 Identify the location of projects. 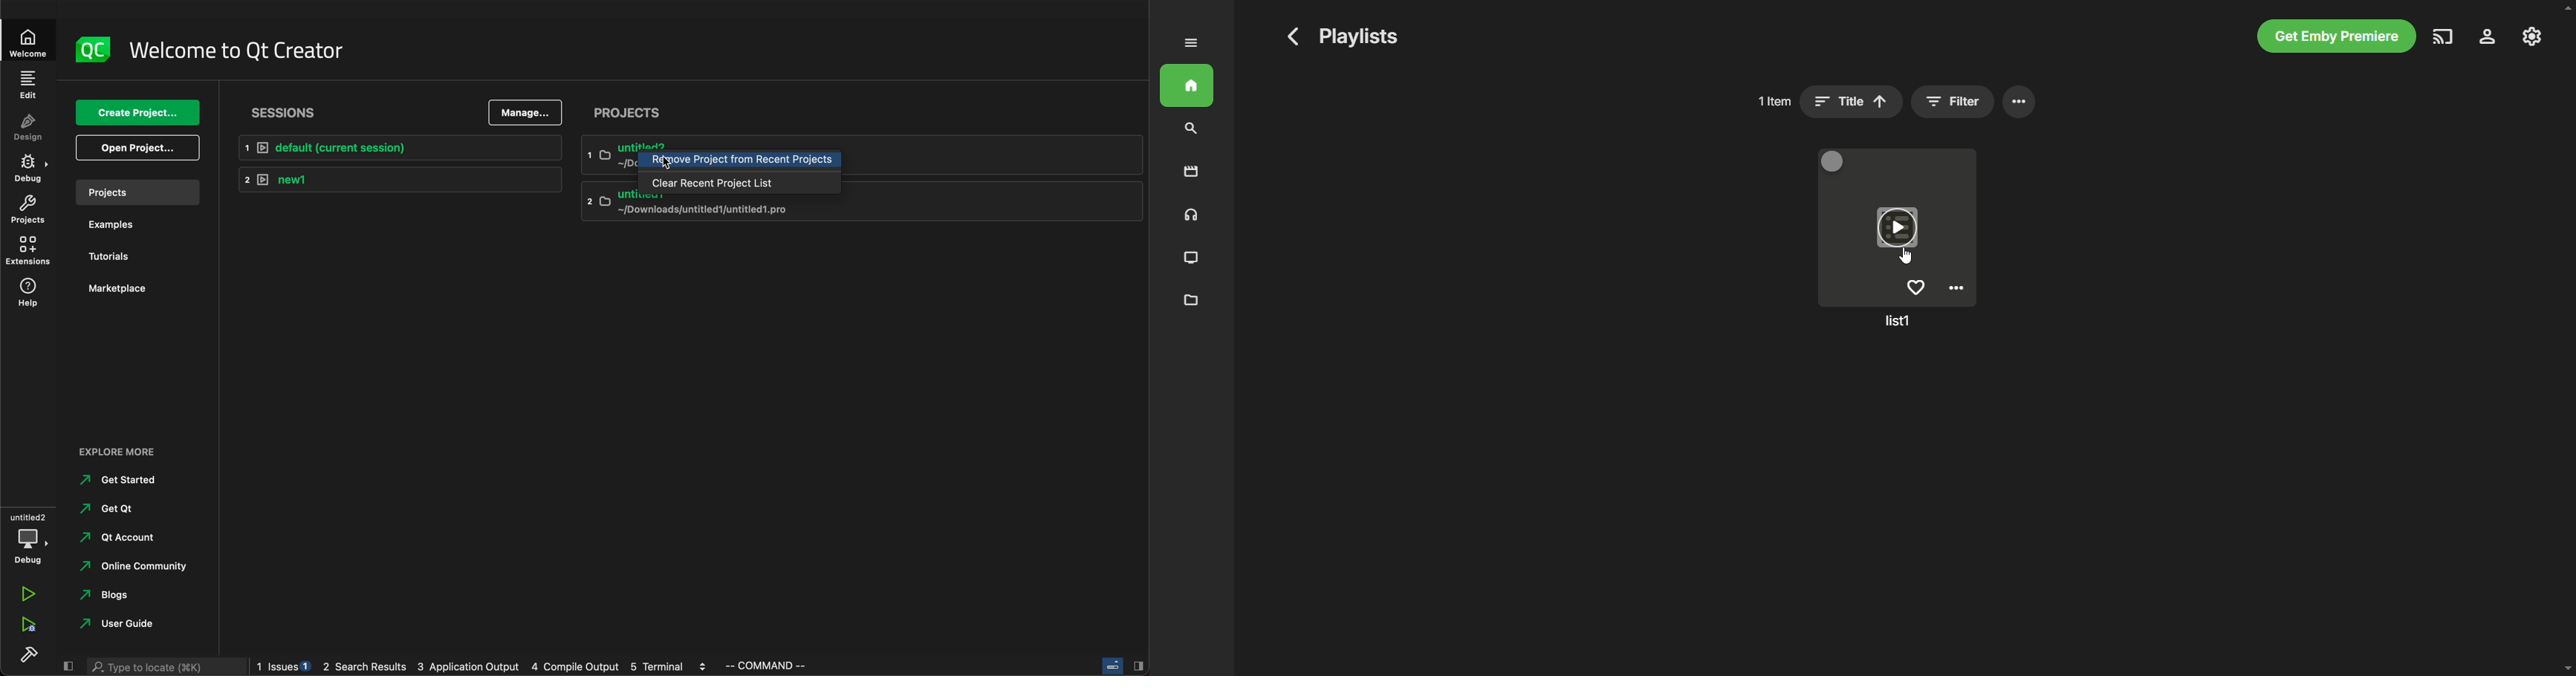
(134, 192).